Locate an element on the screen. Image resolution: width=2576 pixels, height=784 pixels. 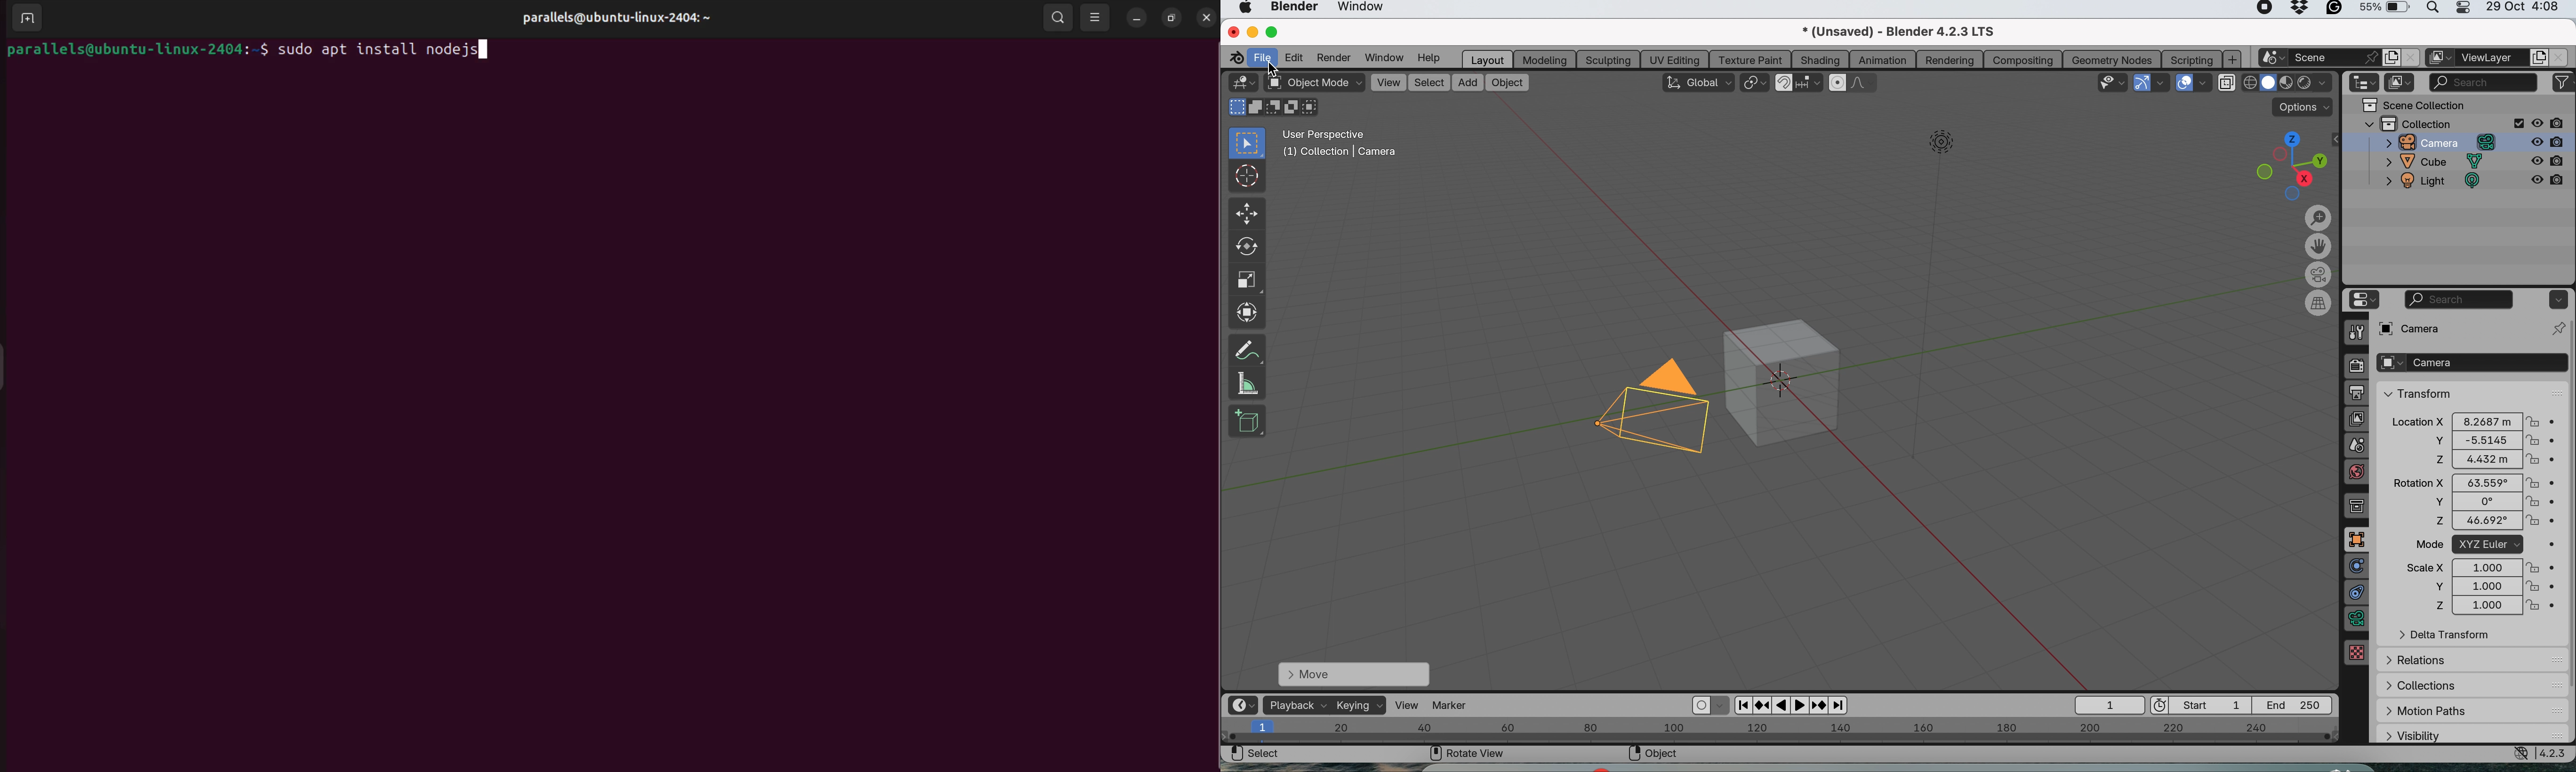
layout is located at coordinates (1488, 59).